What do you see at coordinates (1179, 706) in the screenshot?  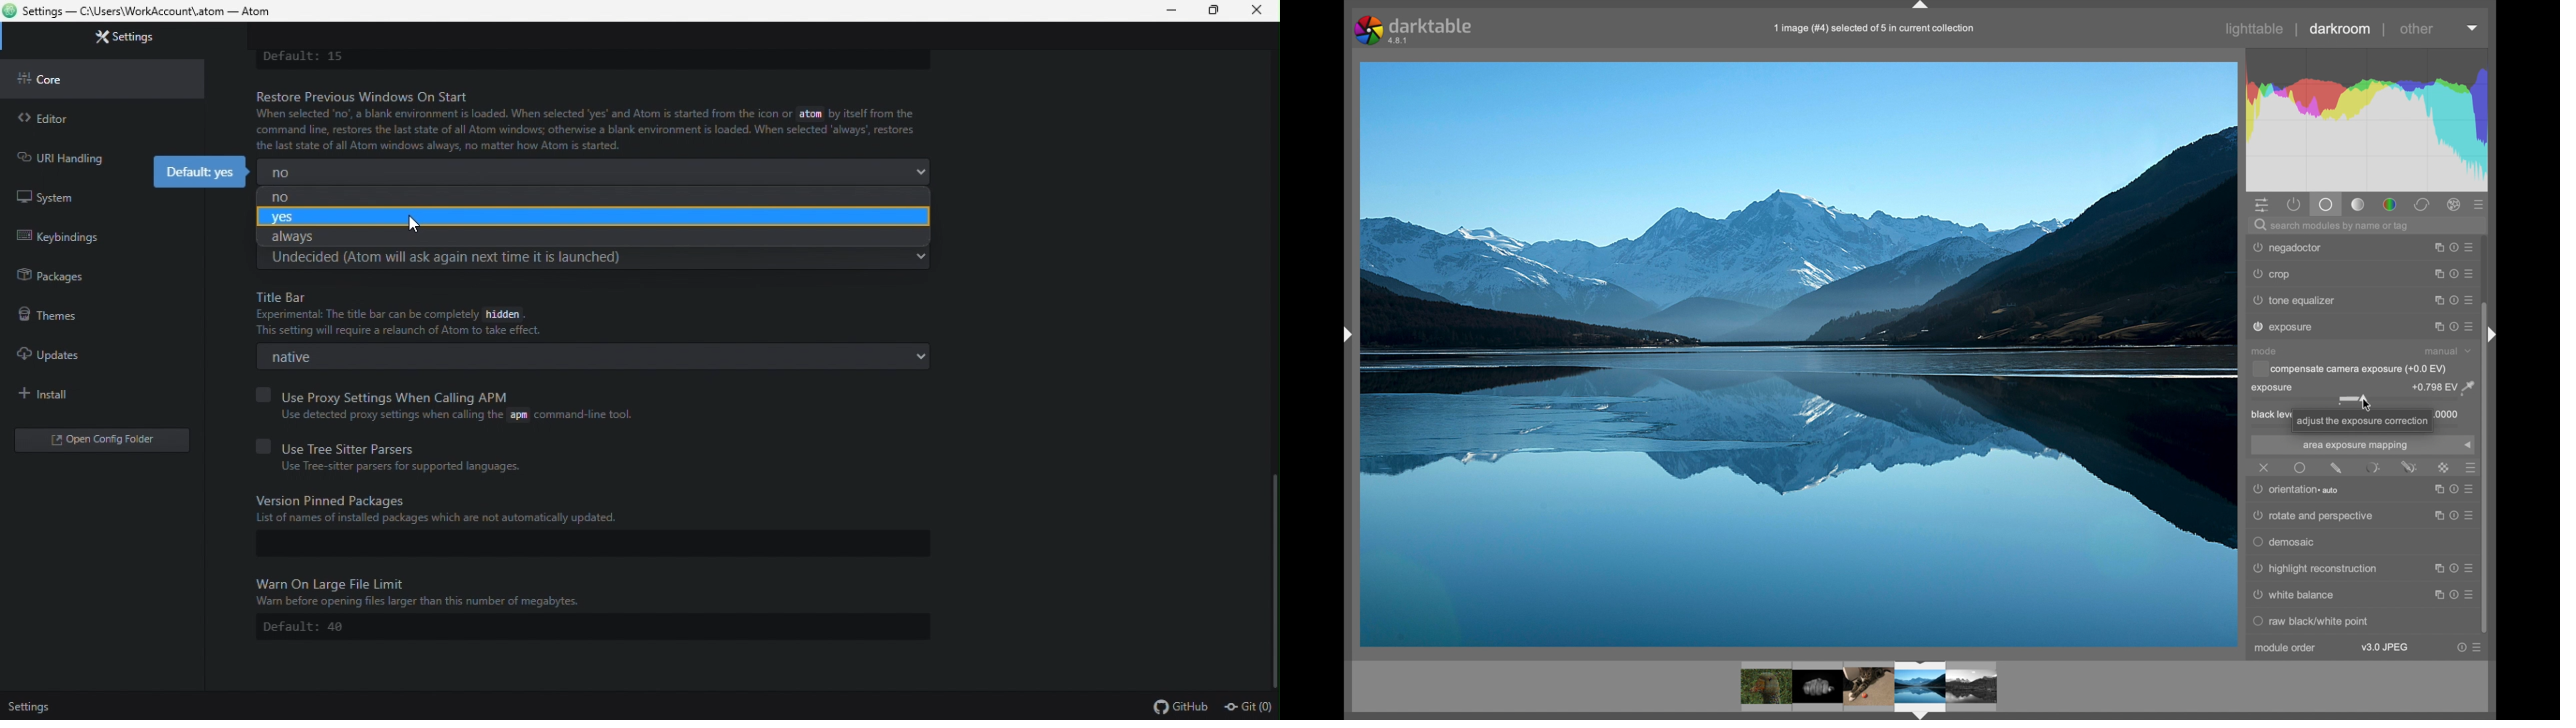 I see `github` at bounding box center [1179, 706].